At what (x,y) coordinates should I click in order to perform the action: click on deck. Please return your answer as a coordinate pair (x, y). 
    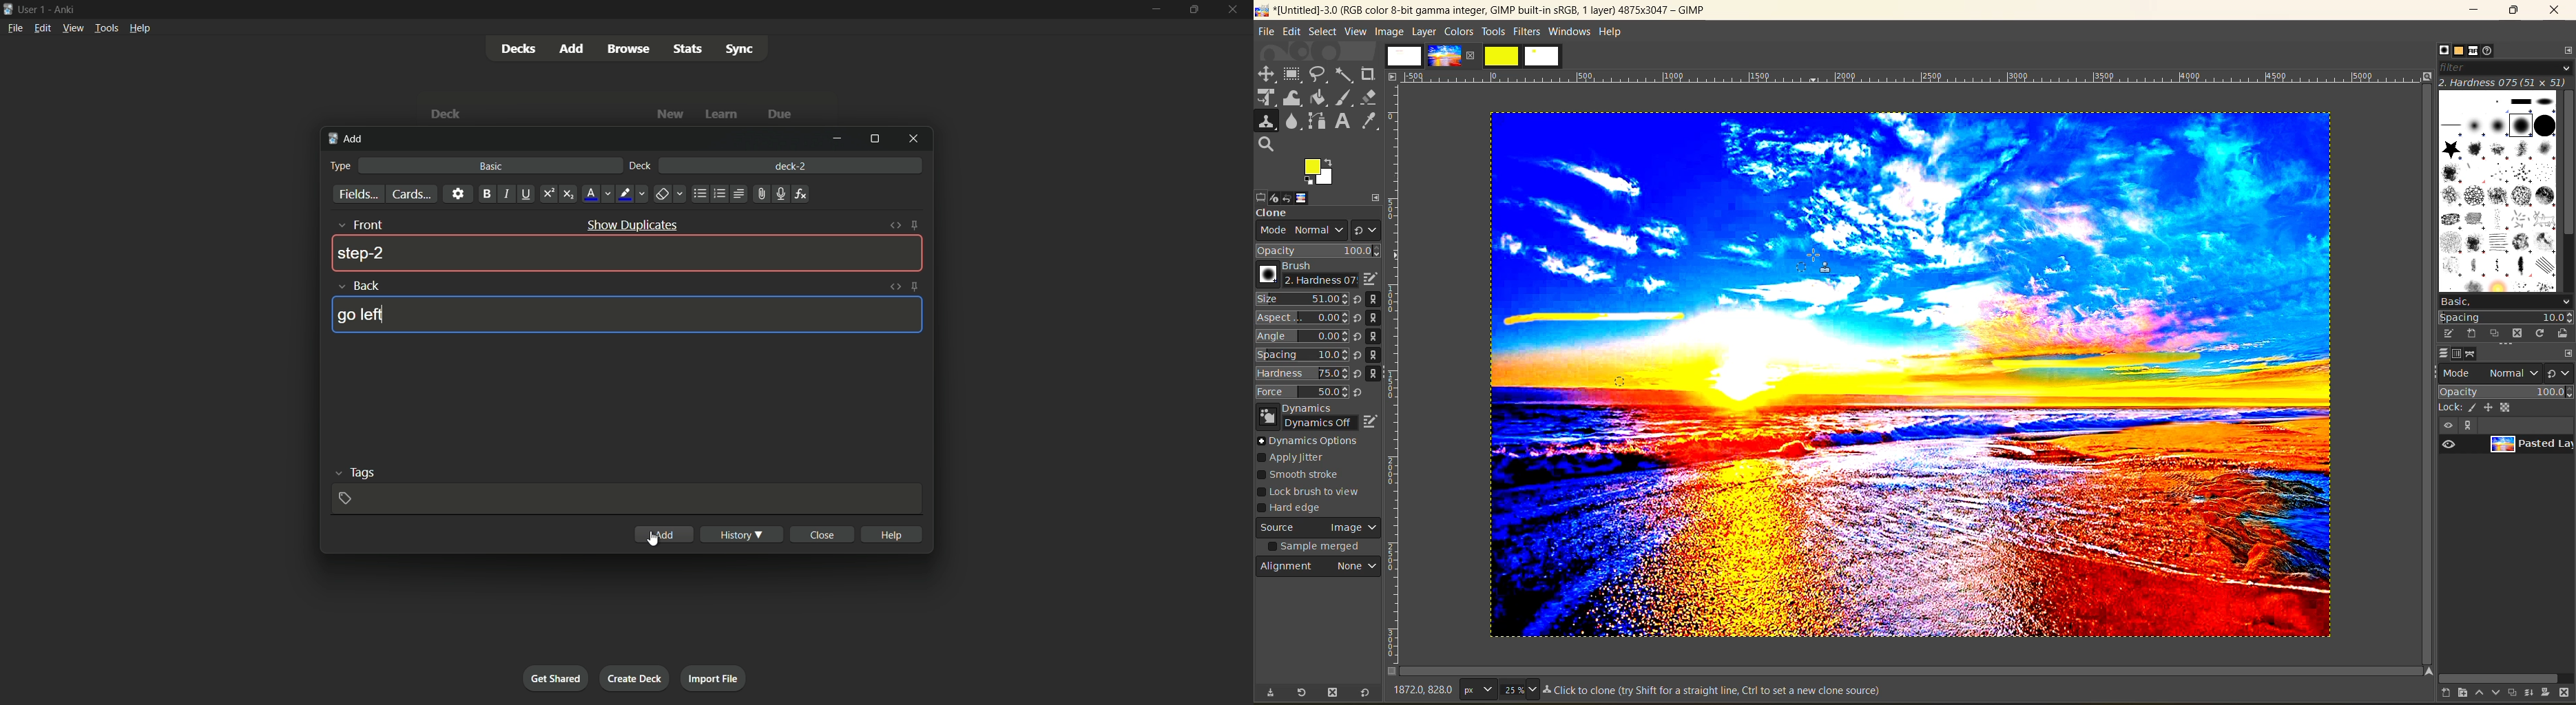
    Looking at the image, I should click on (642, 166).